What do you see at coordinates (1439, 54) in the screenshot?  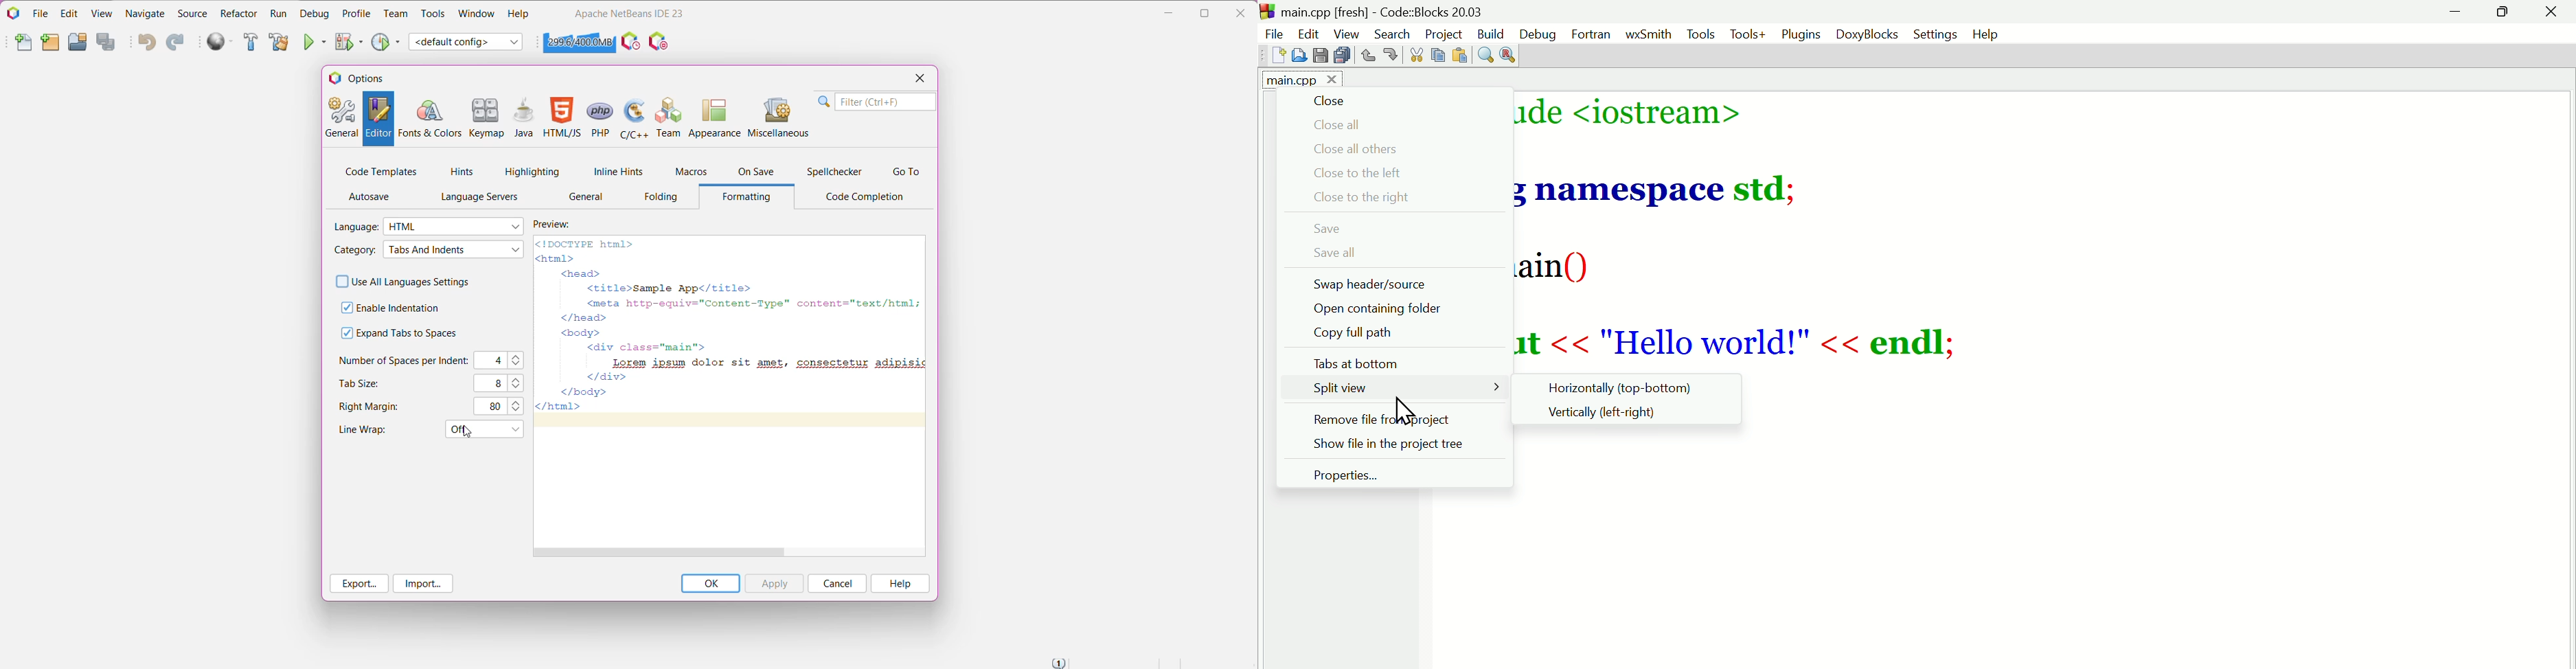 I see `Paste` at bounding box center [1439, 54].